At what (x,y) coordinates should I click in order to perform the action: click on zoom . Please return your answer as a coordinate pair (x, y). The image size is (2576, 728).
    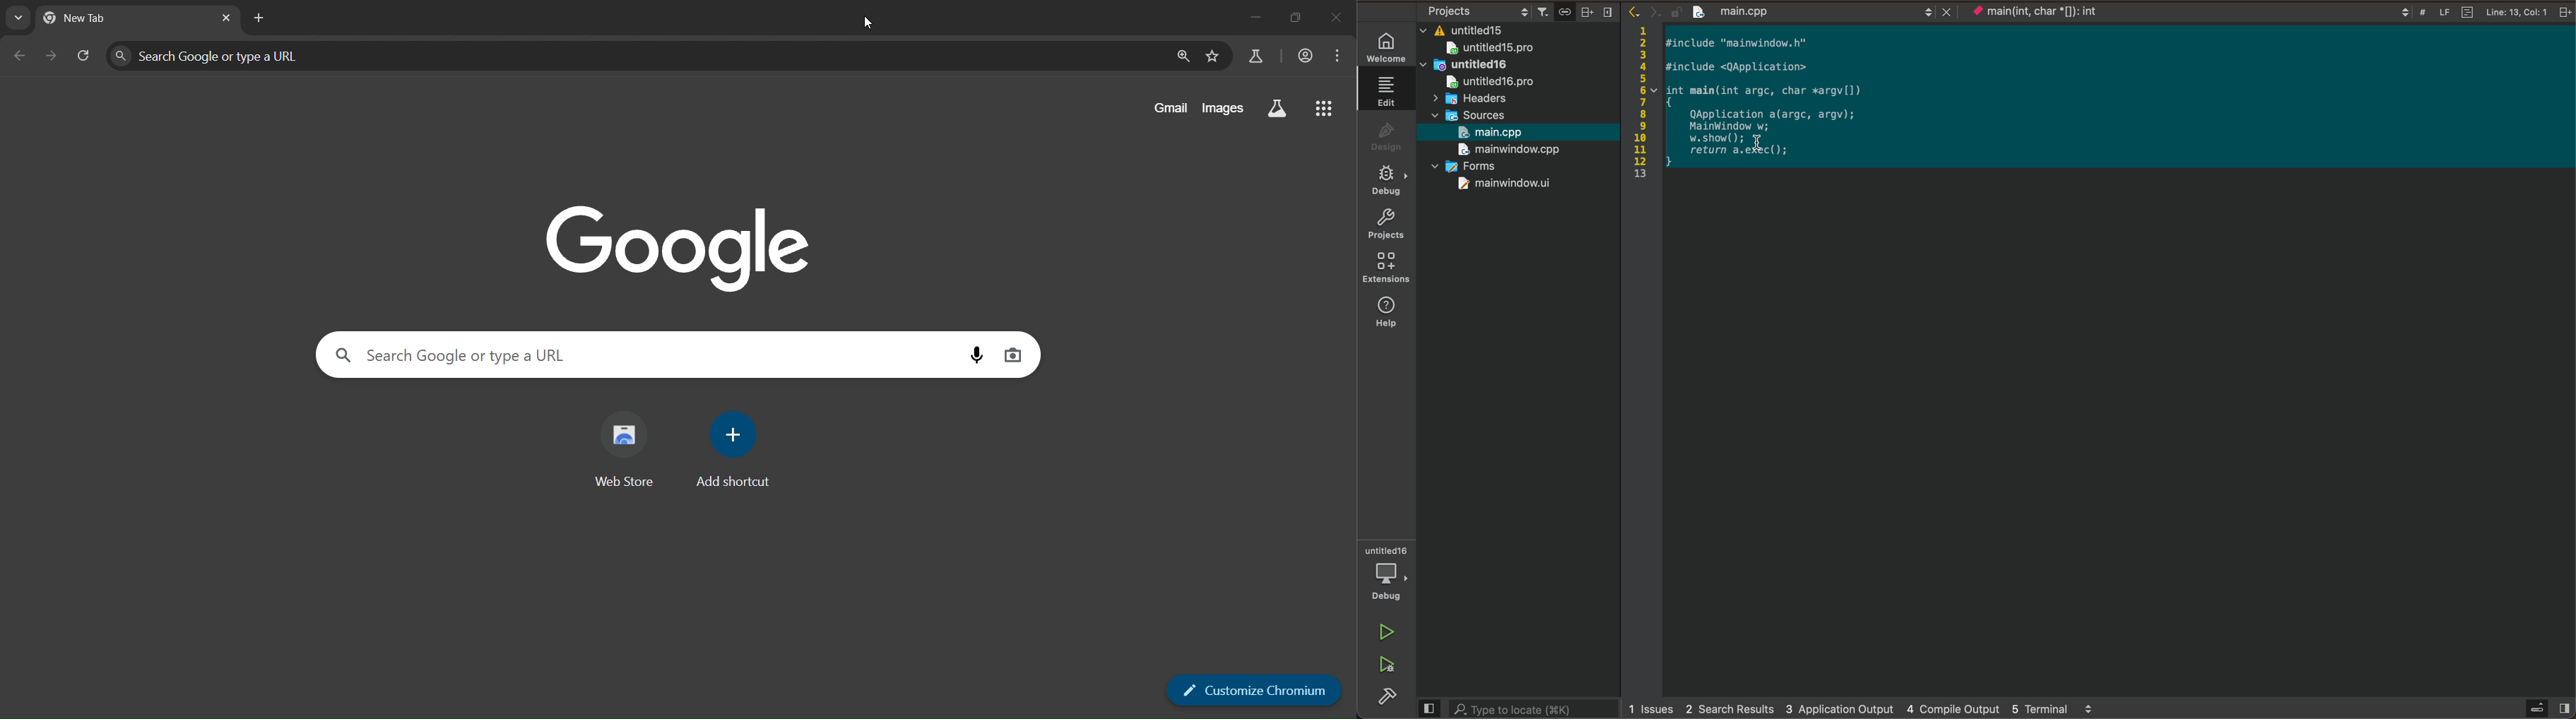
    Looking at the image, I should click on (1183, 57).